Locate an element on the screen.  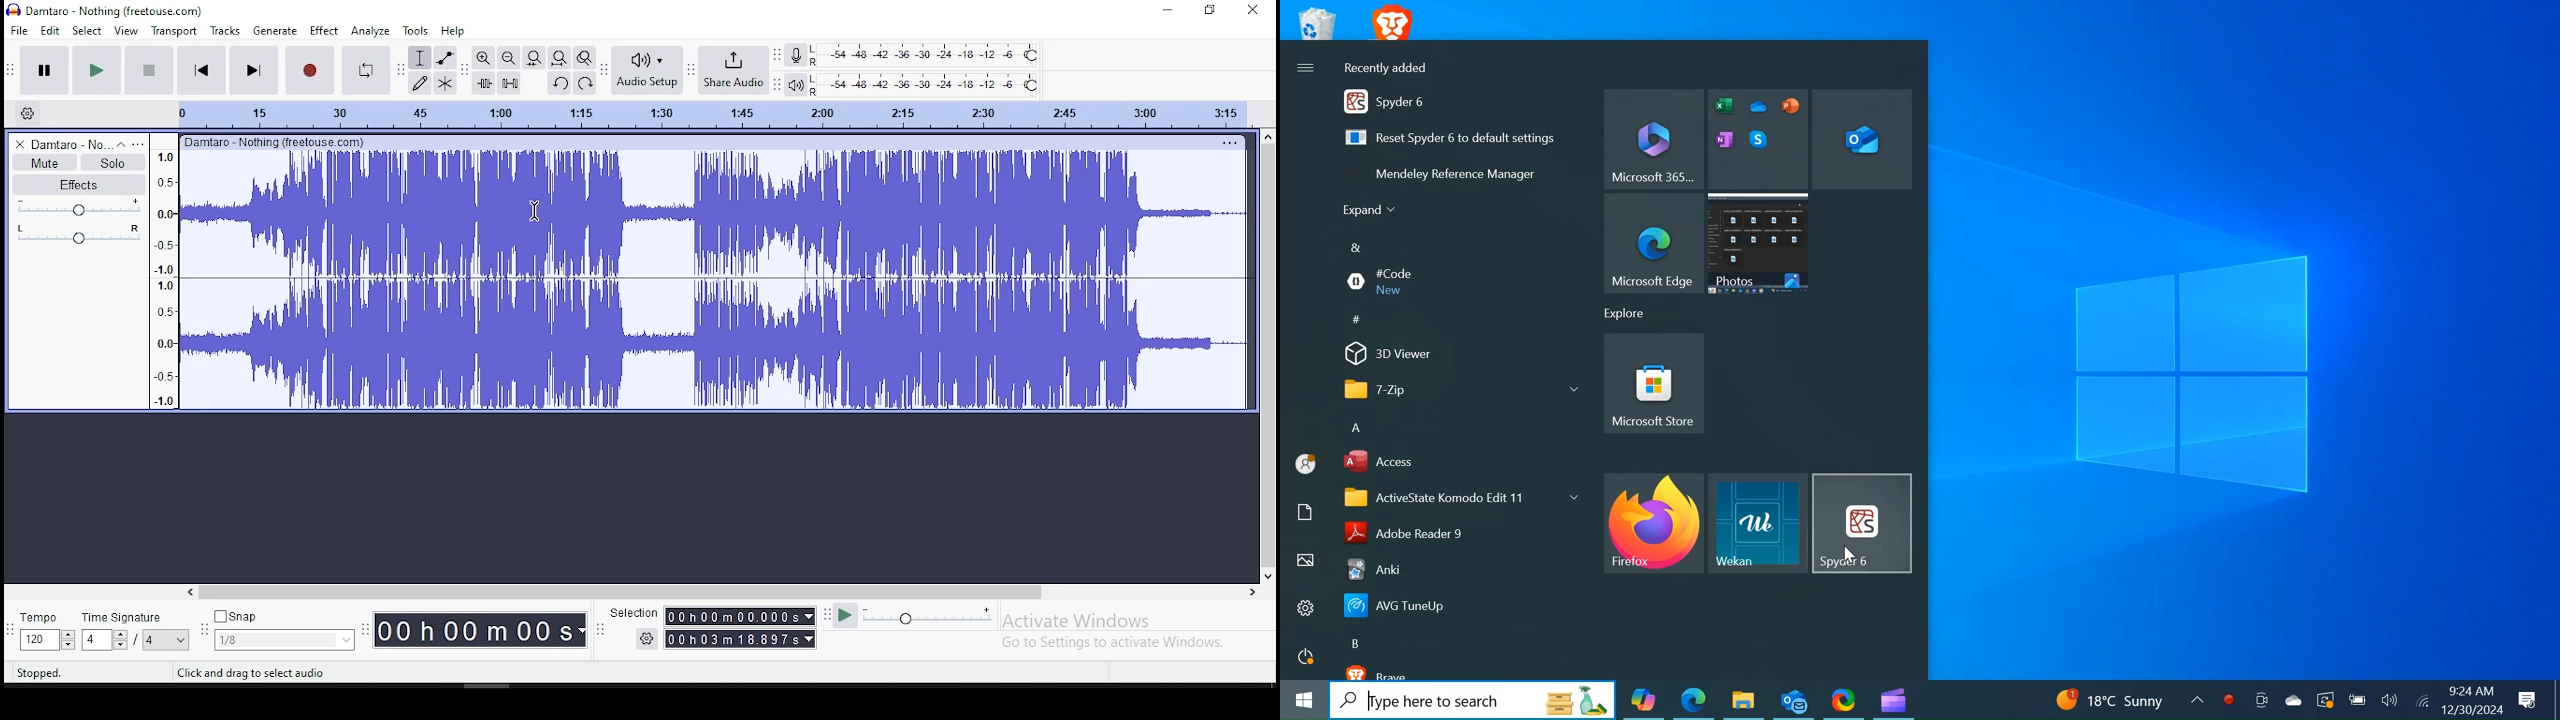
18 C Sunny is located at coordinates (2123, 698).